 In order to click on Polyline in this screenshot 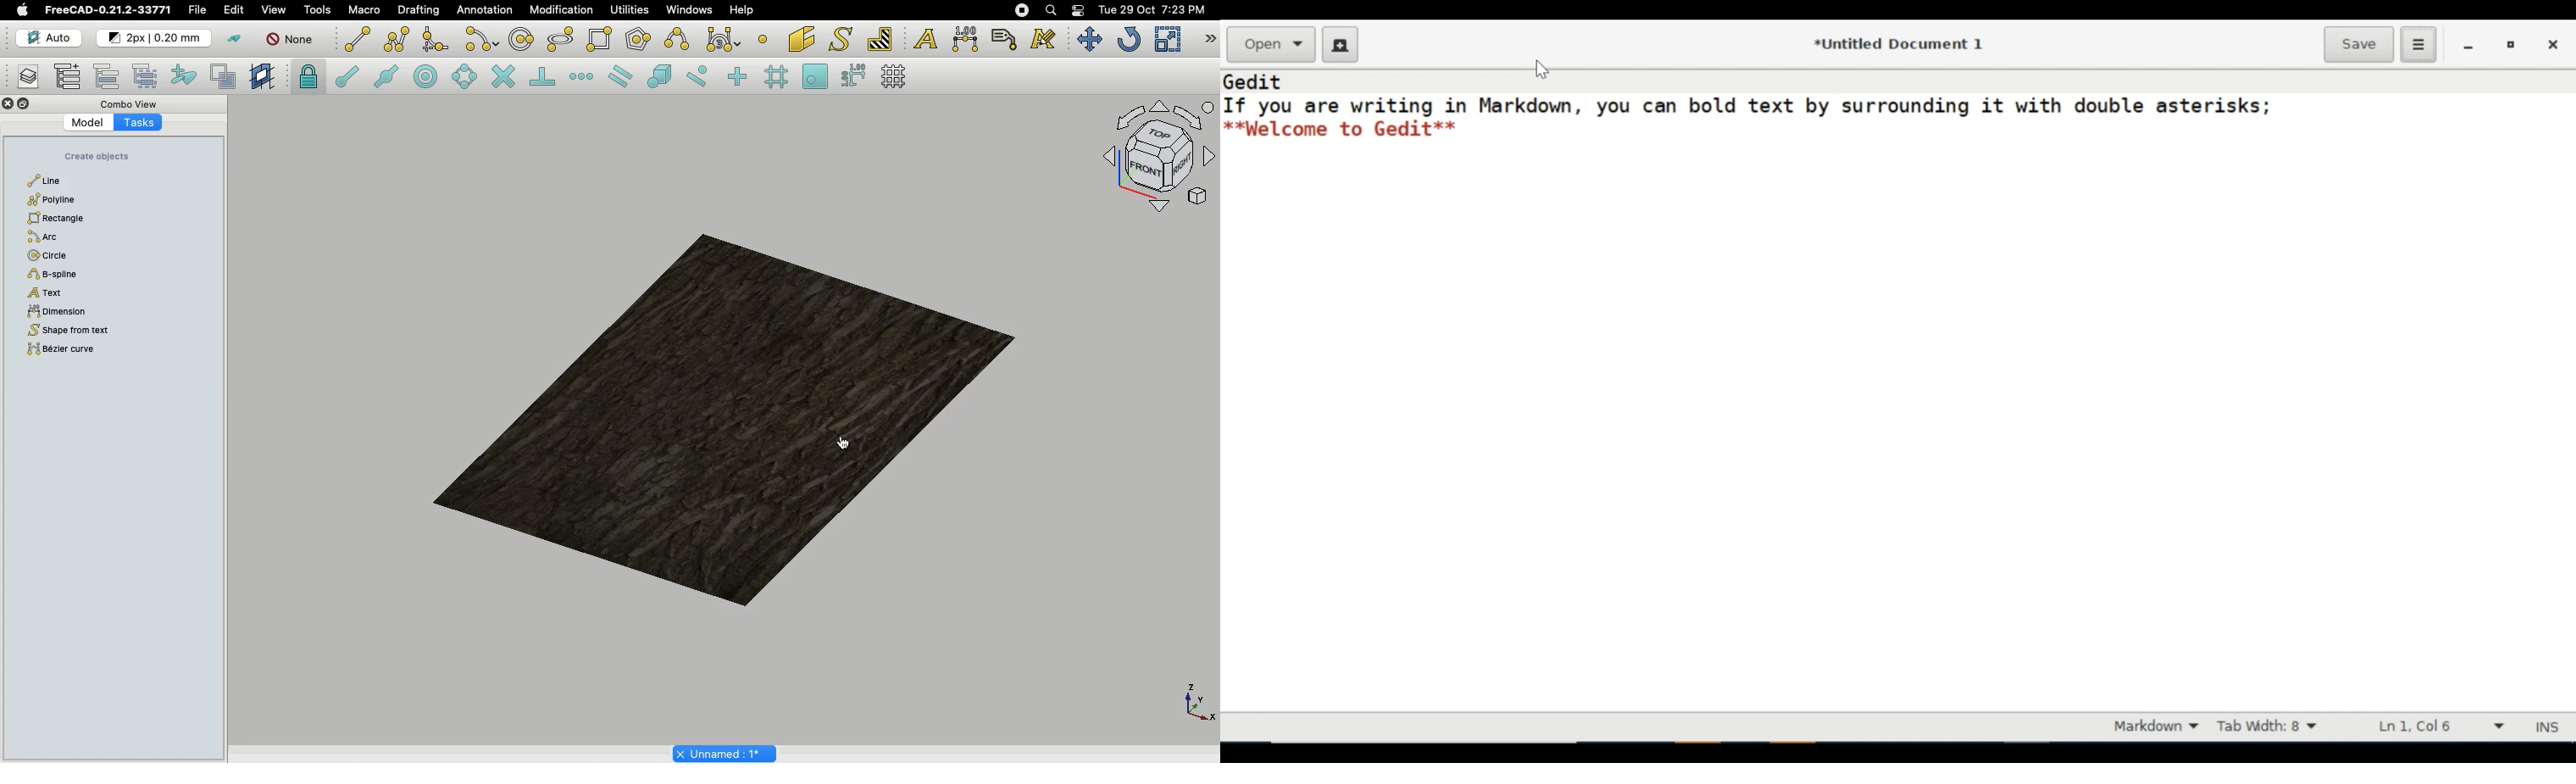, I will do `click(397, 39)`.